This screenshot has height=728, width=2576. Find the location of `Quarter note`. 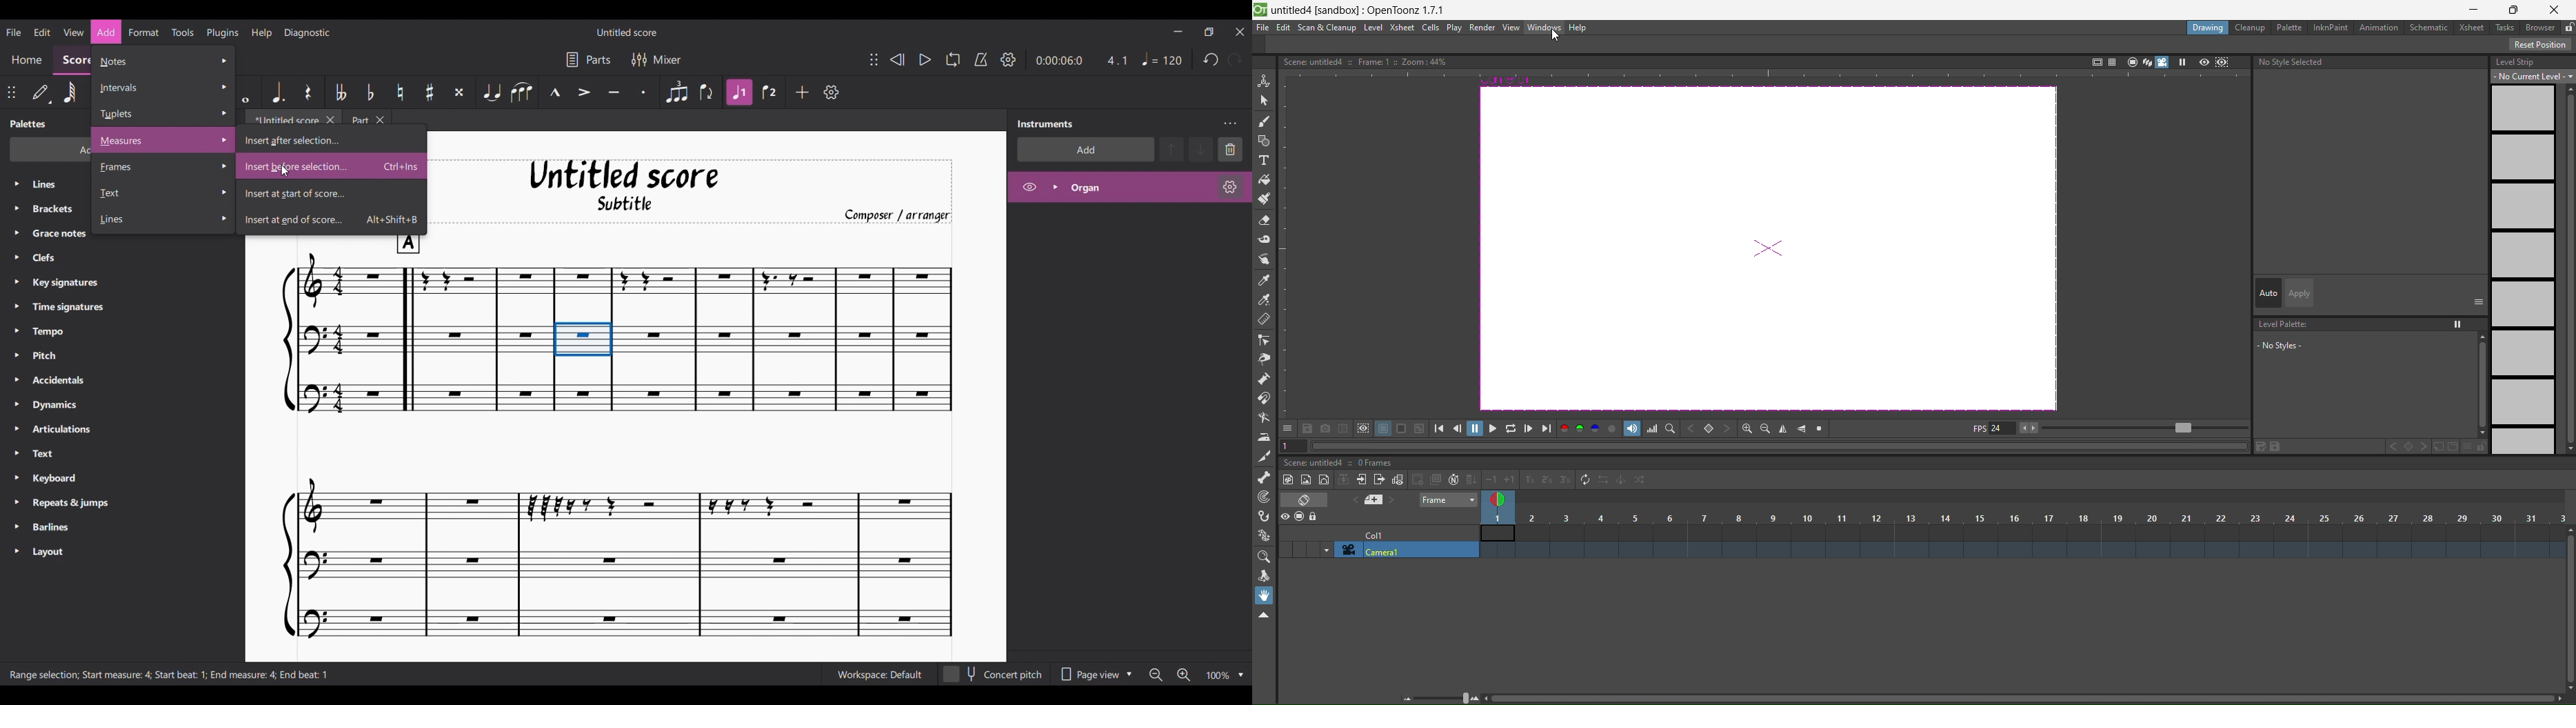

Quarter note is located at coordinates (1162, 59).